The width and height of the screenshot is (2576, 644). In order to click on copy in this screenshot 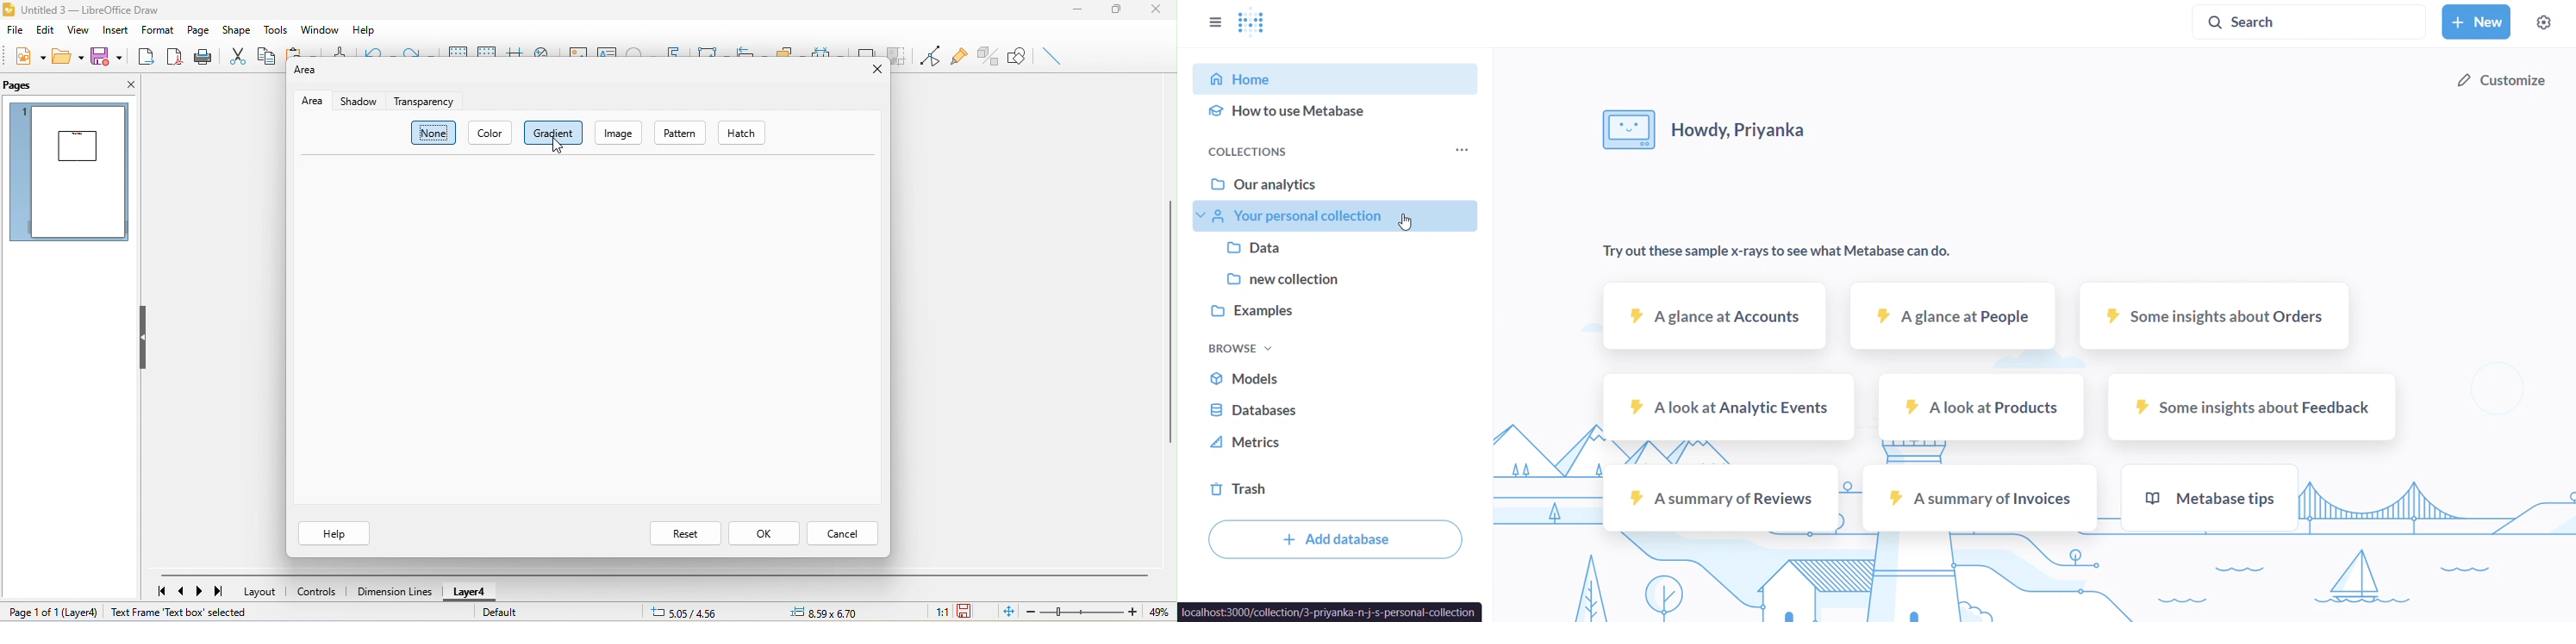, I will do `click(267, 56)`.